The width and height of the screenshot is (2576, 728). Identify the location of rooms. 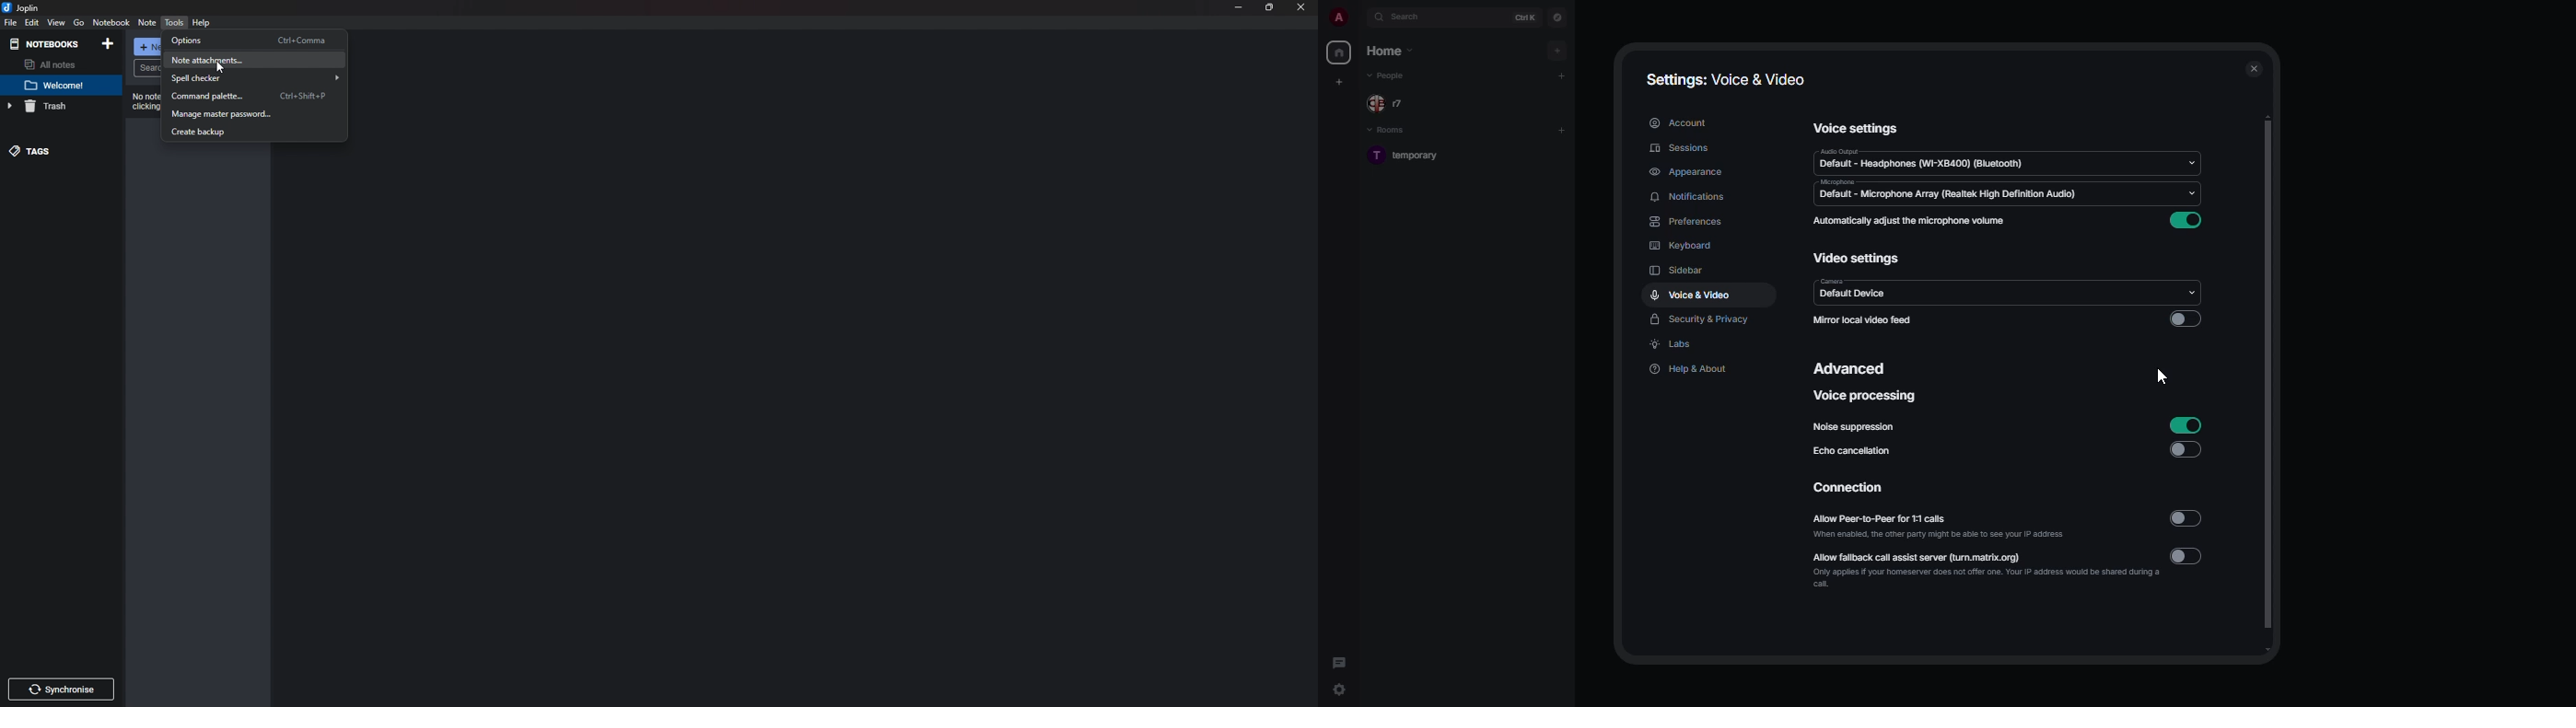
(1391, 131).